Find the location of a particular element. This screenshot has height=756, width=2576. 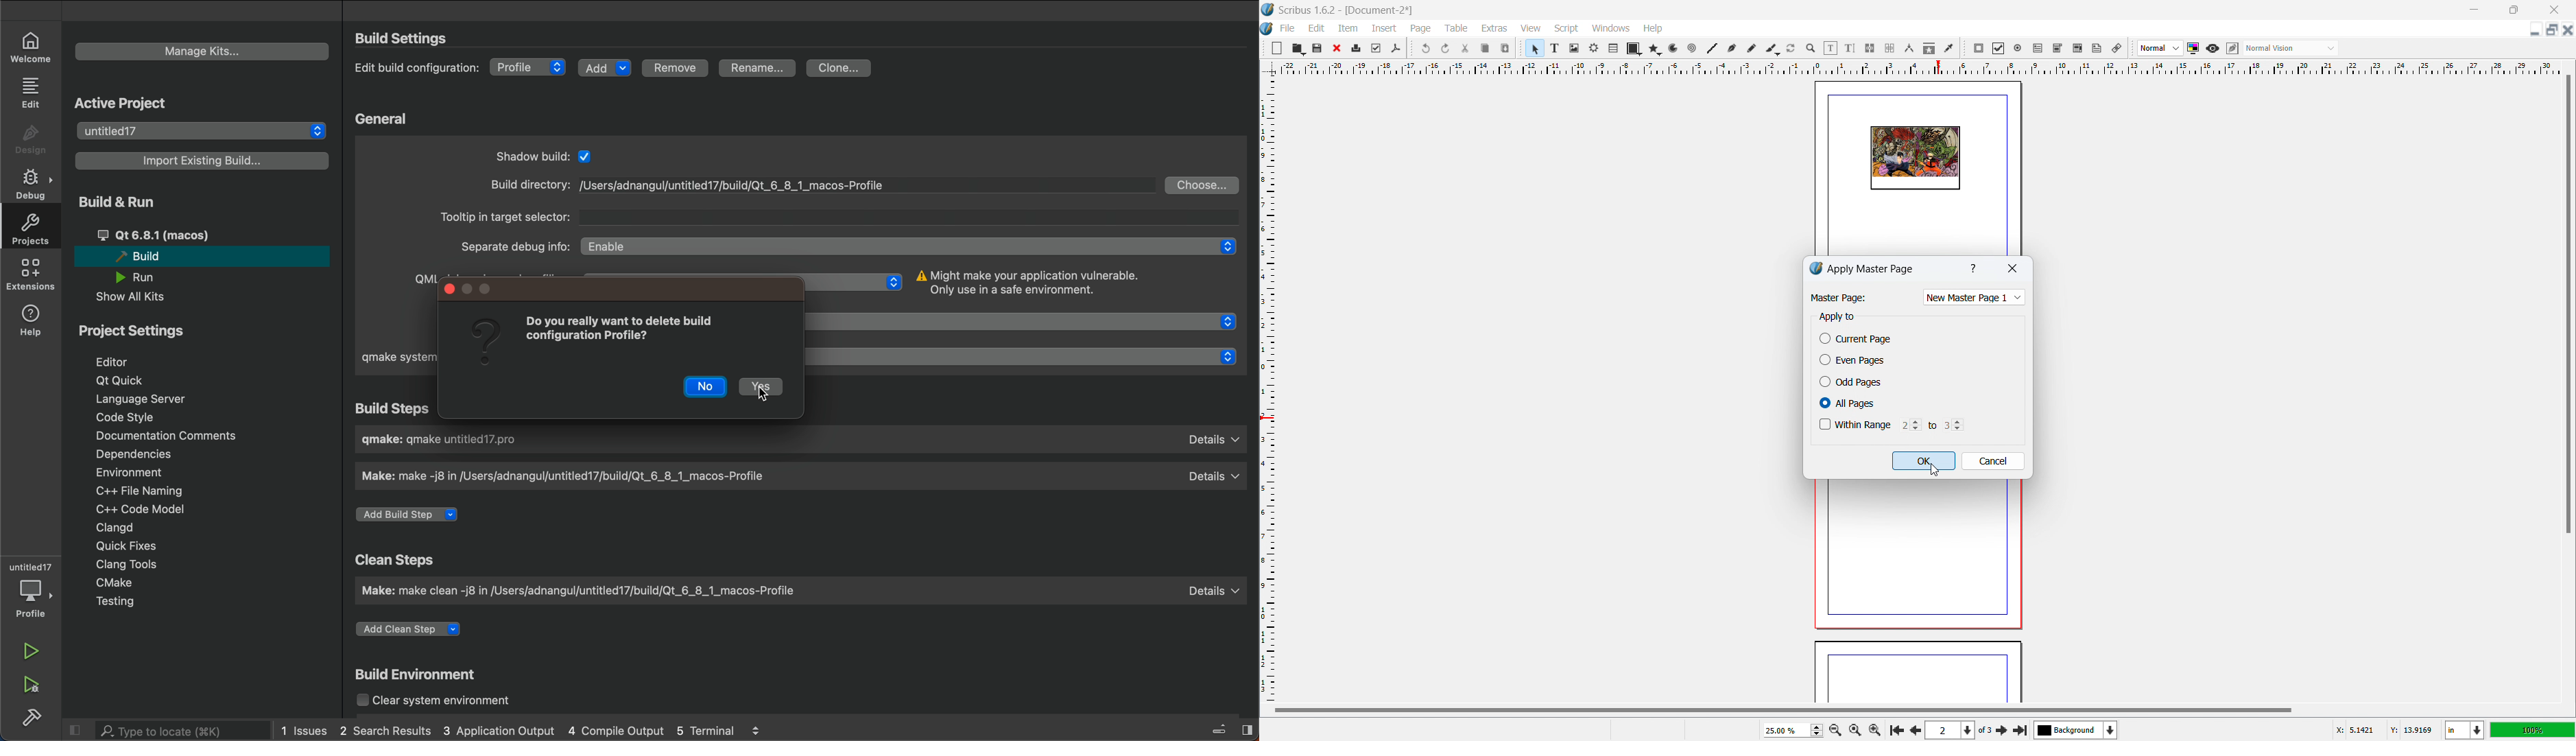

spirals is located at coordinates (1693, 49).